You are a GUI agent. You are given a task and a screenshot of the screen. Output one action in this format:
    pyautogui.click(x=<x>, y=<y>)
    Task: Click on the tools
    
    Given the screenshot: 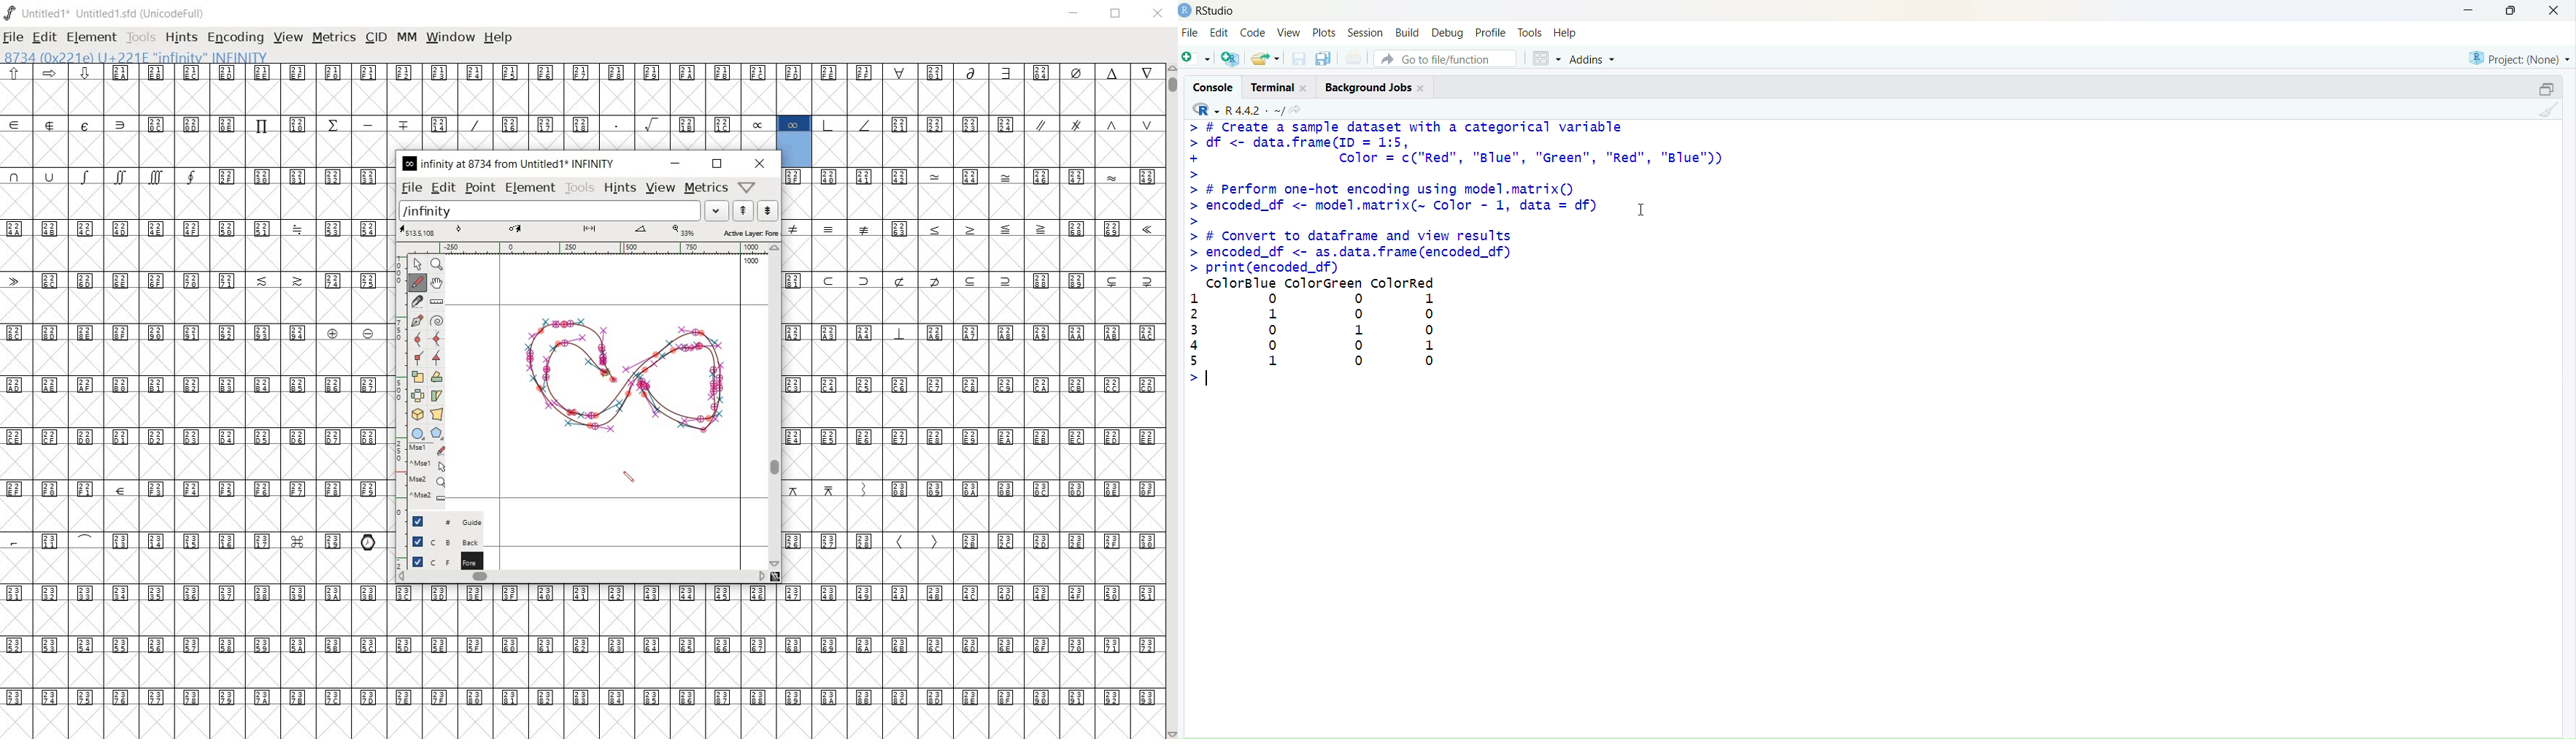 What is the action you would take?
    pyautogui.click(x=579, y=188)
    